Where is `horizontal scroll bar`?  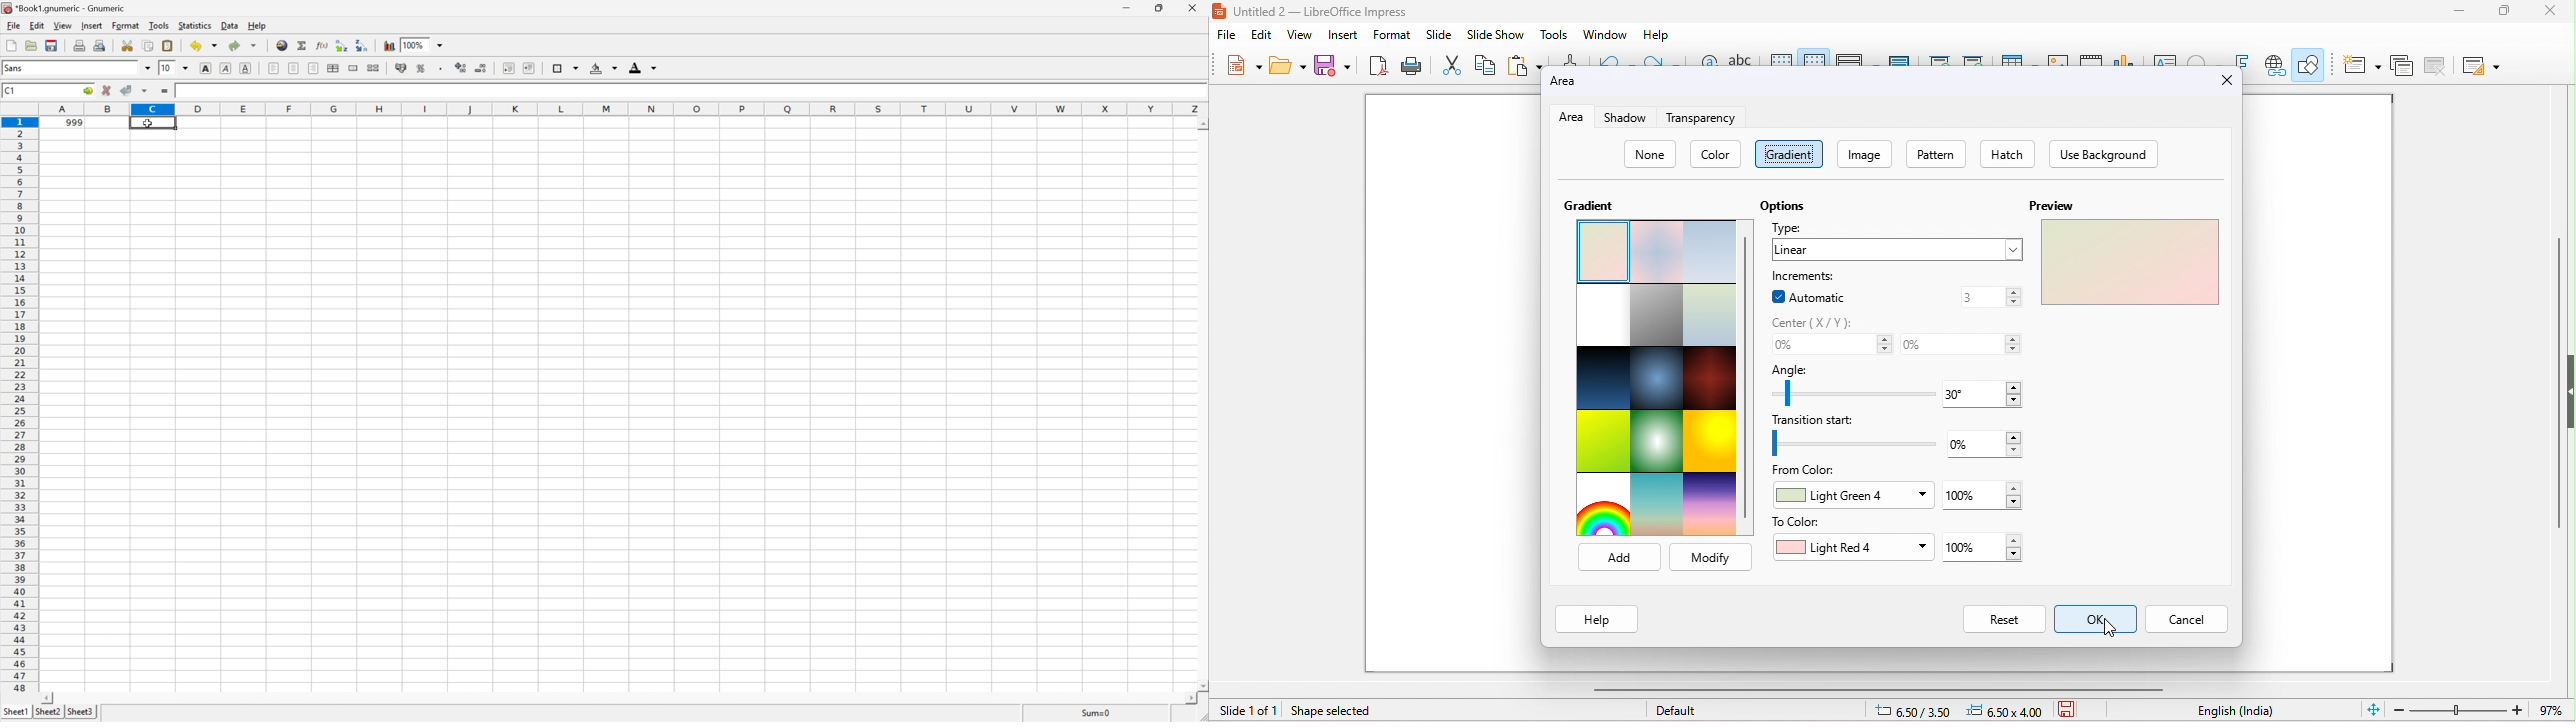 horizontal scroll bar is located at coordinates (1882, 689).